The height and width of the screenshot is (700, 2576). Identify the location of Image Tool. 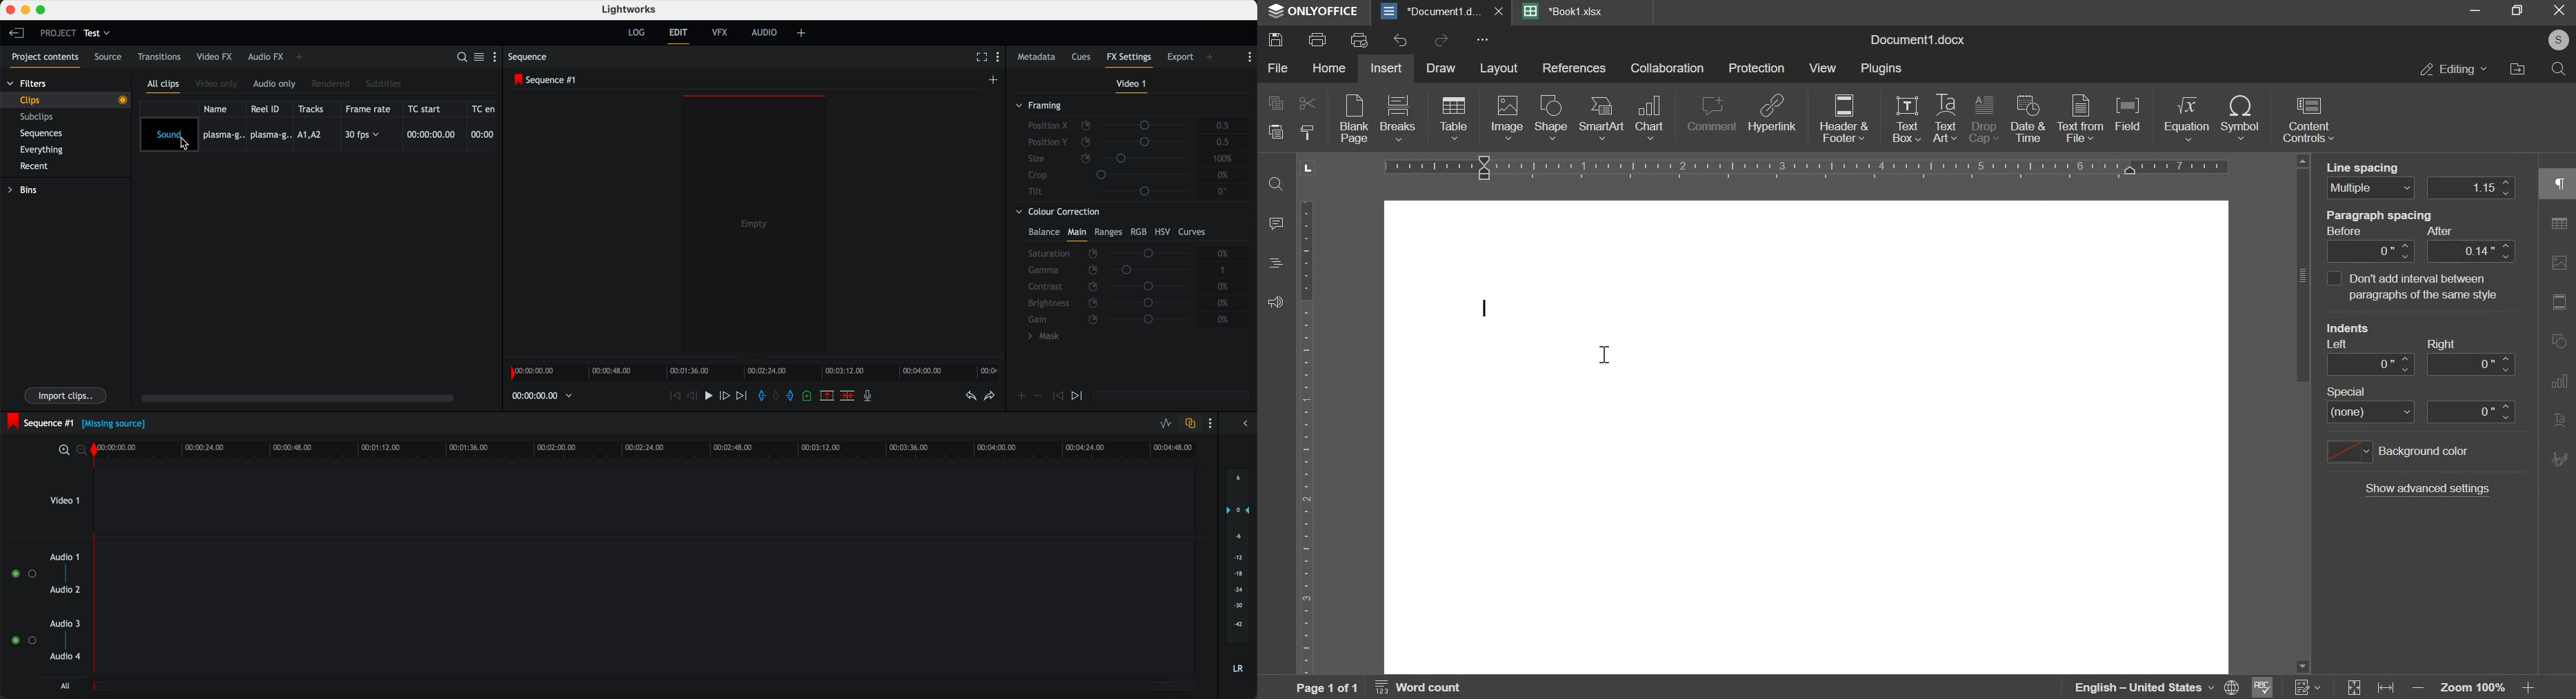
(2559, 301).